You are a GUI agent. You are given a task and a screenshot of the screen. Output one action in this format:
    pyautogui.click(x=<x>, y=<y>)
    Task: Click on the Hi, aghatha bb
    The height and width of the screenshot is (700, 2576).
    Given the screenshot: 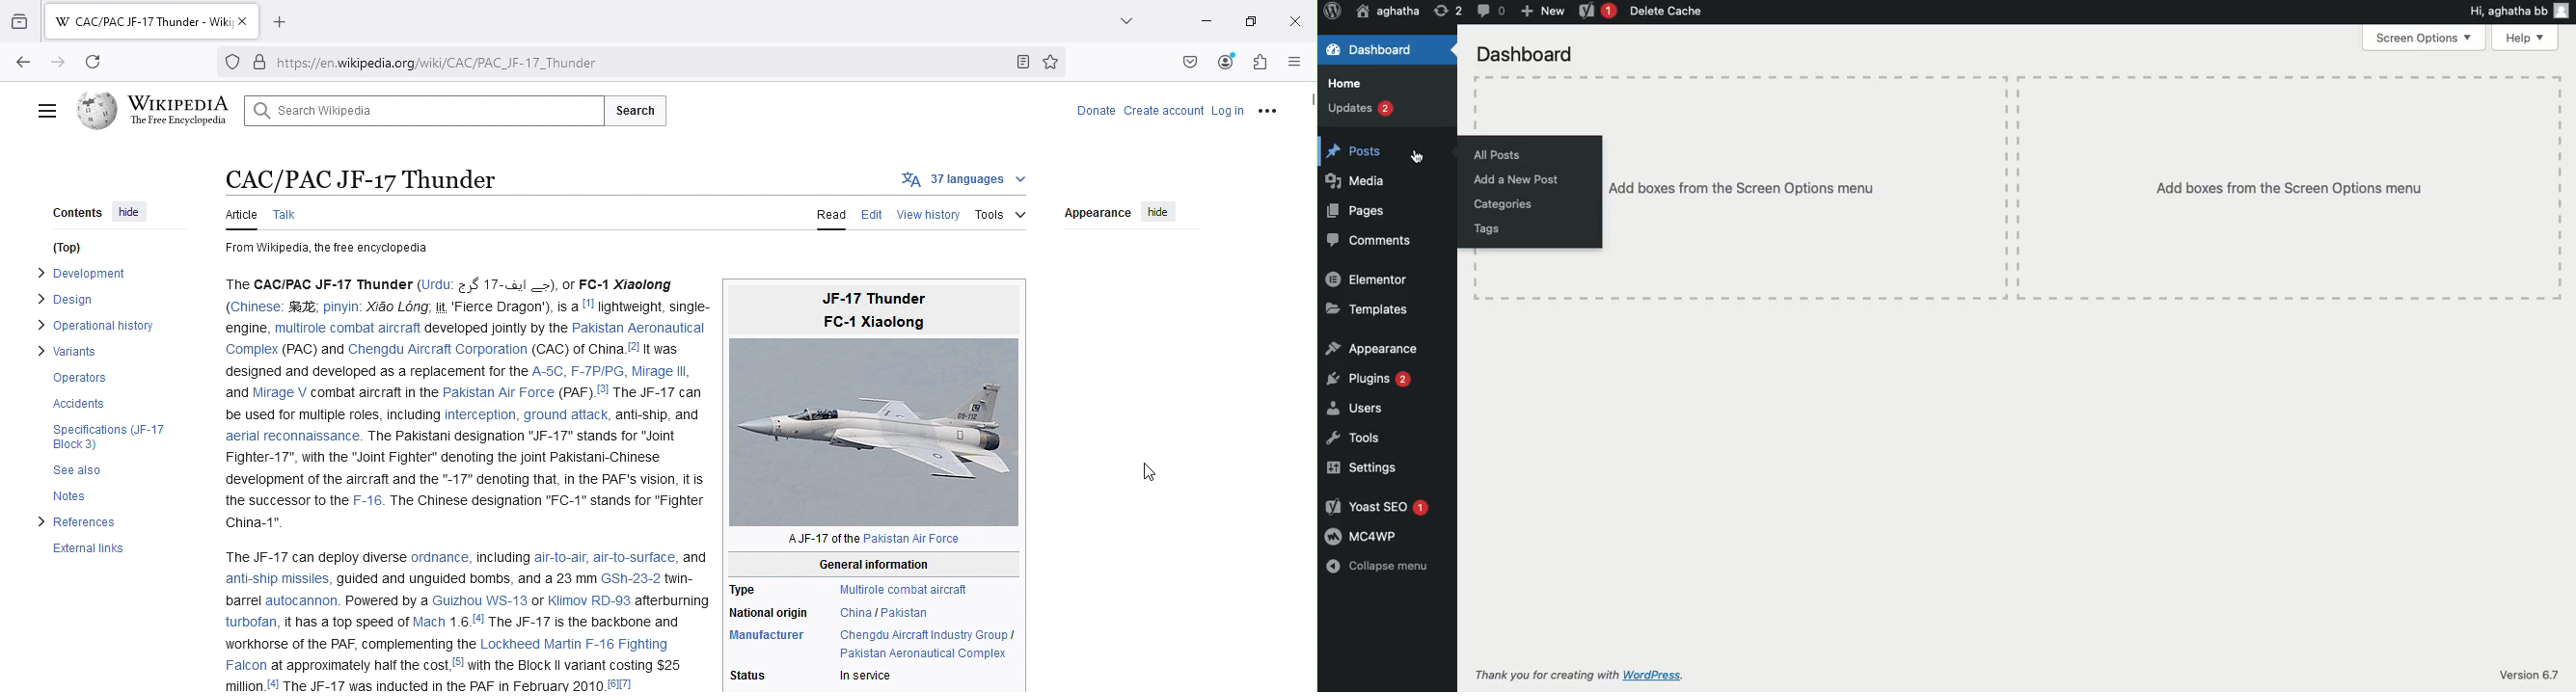 What is the action you would take?
    pyautogui.click(x=2506, y=12)
    